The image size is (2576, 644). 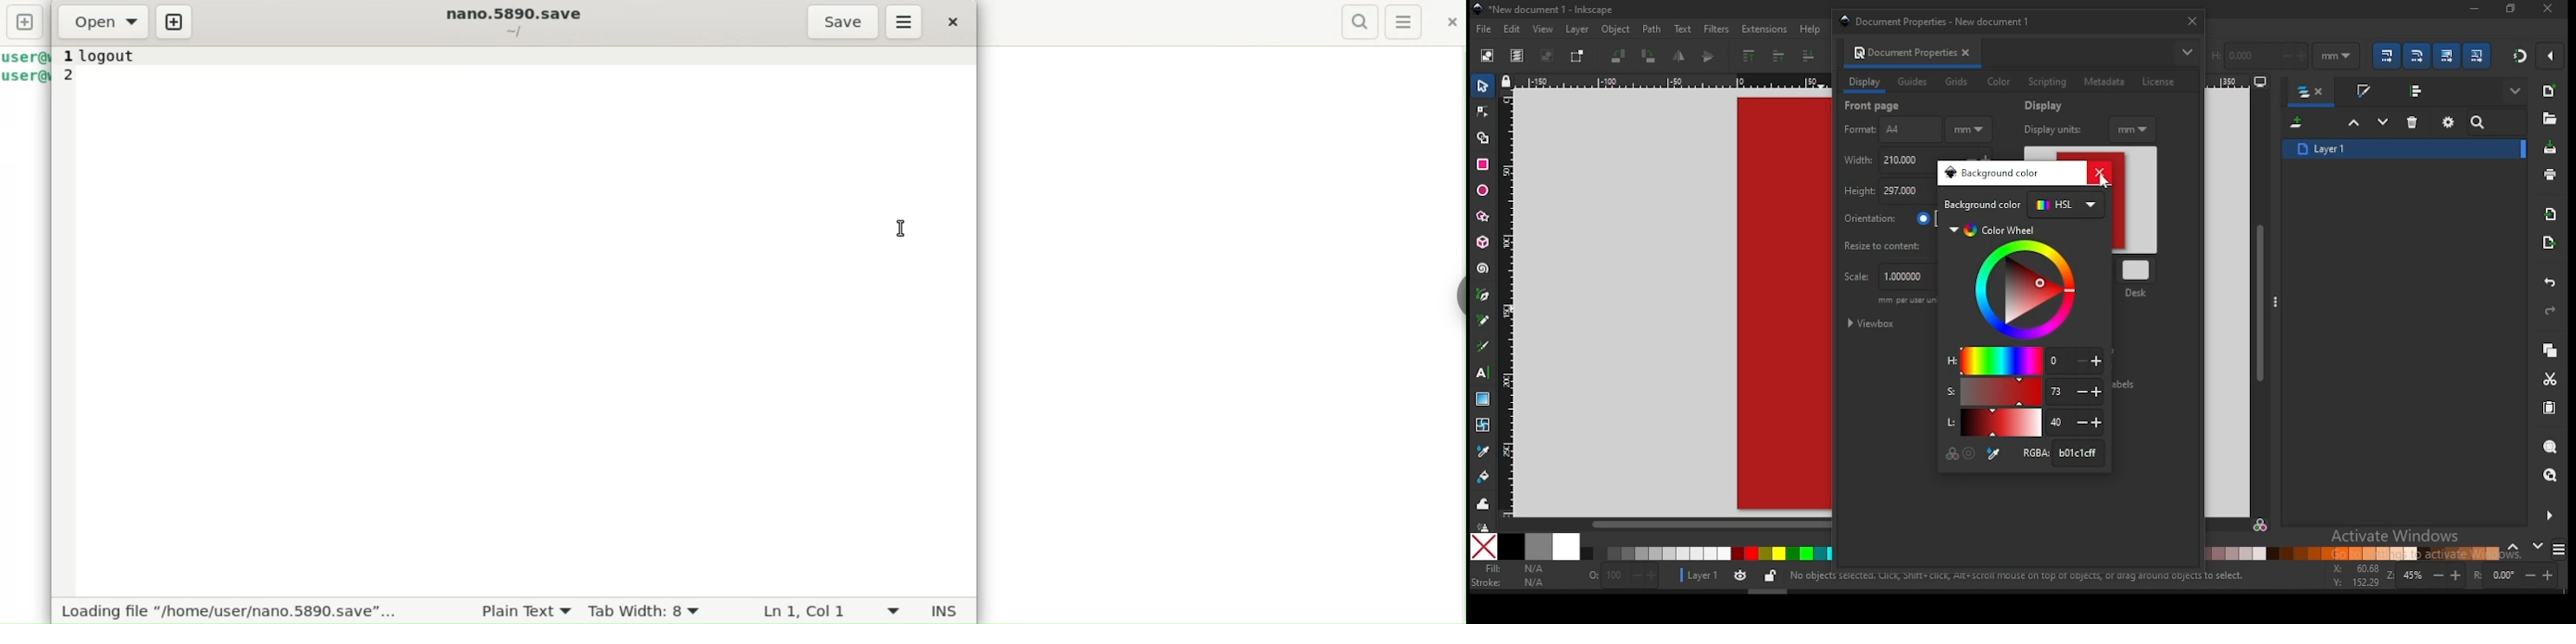 What do you see at coordinates (1885, 277) in the screenshot?
I see `scale` at bounding box center [1885, 277].